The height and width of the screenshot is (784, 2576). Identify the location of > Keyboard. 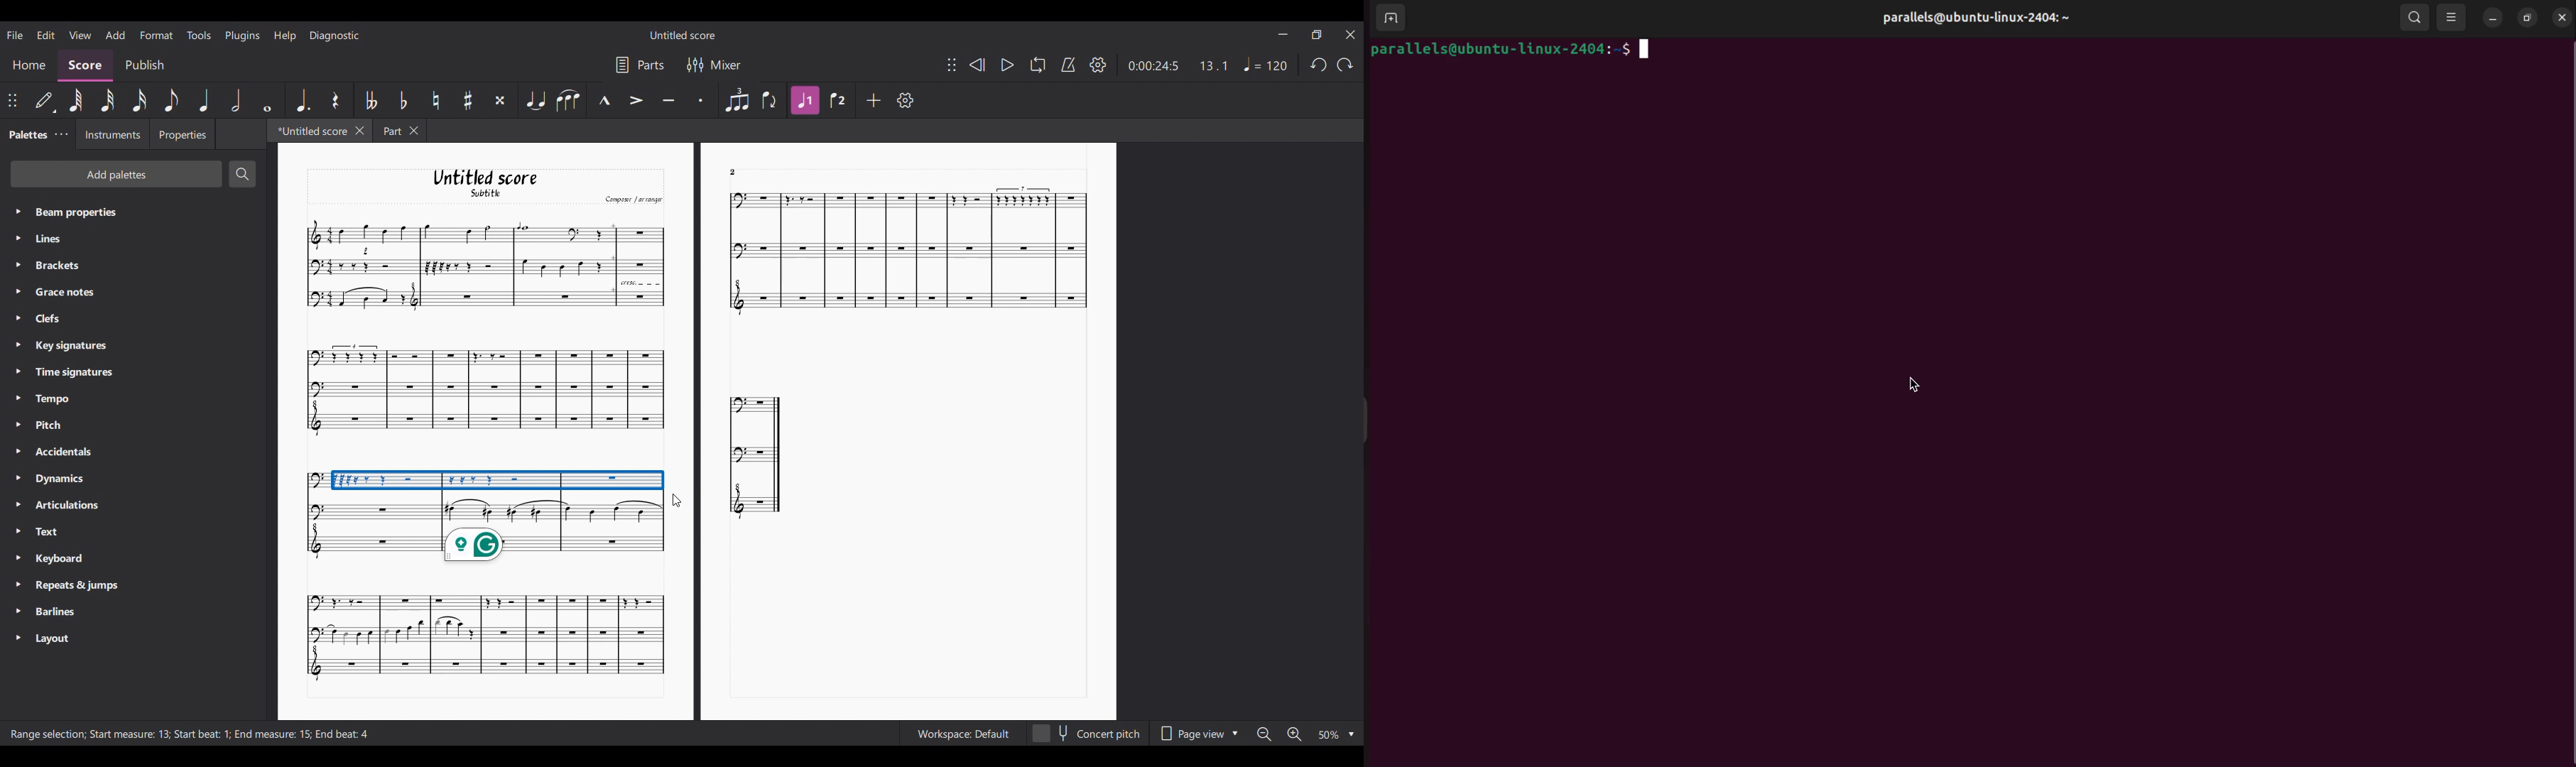
(55, 560).